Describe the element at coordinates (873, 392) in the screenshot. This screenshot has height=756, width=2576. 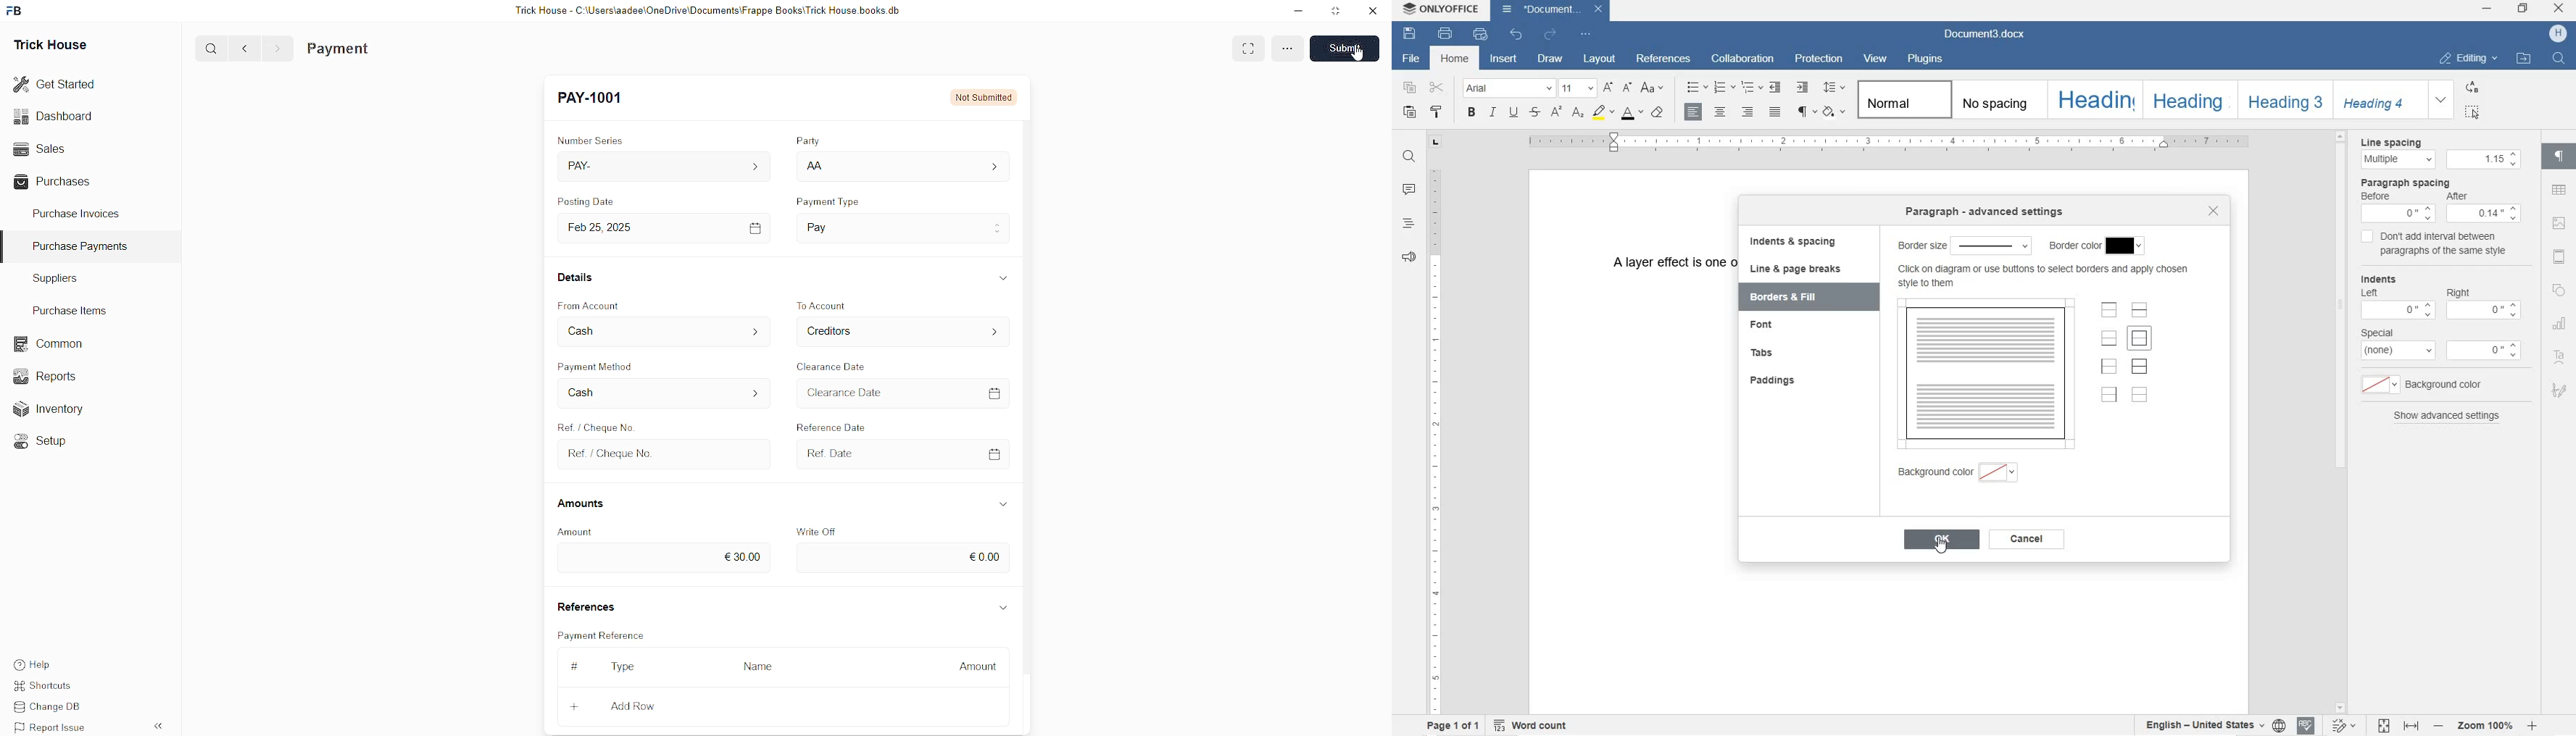
I see `> Clearance Date` at that location.